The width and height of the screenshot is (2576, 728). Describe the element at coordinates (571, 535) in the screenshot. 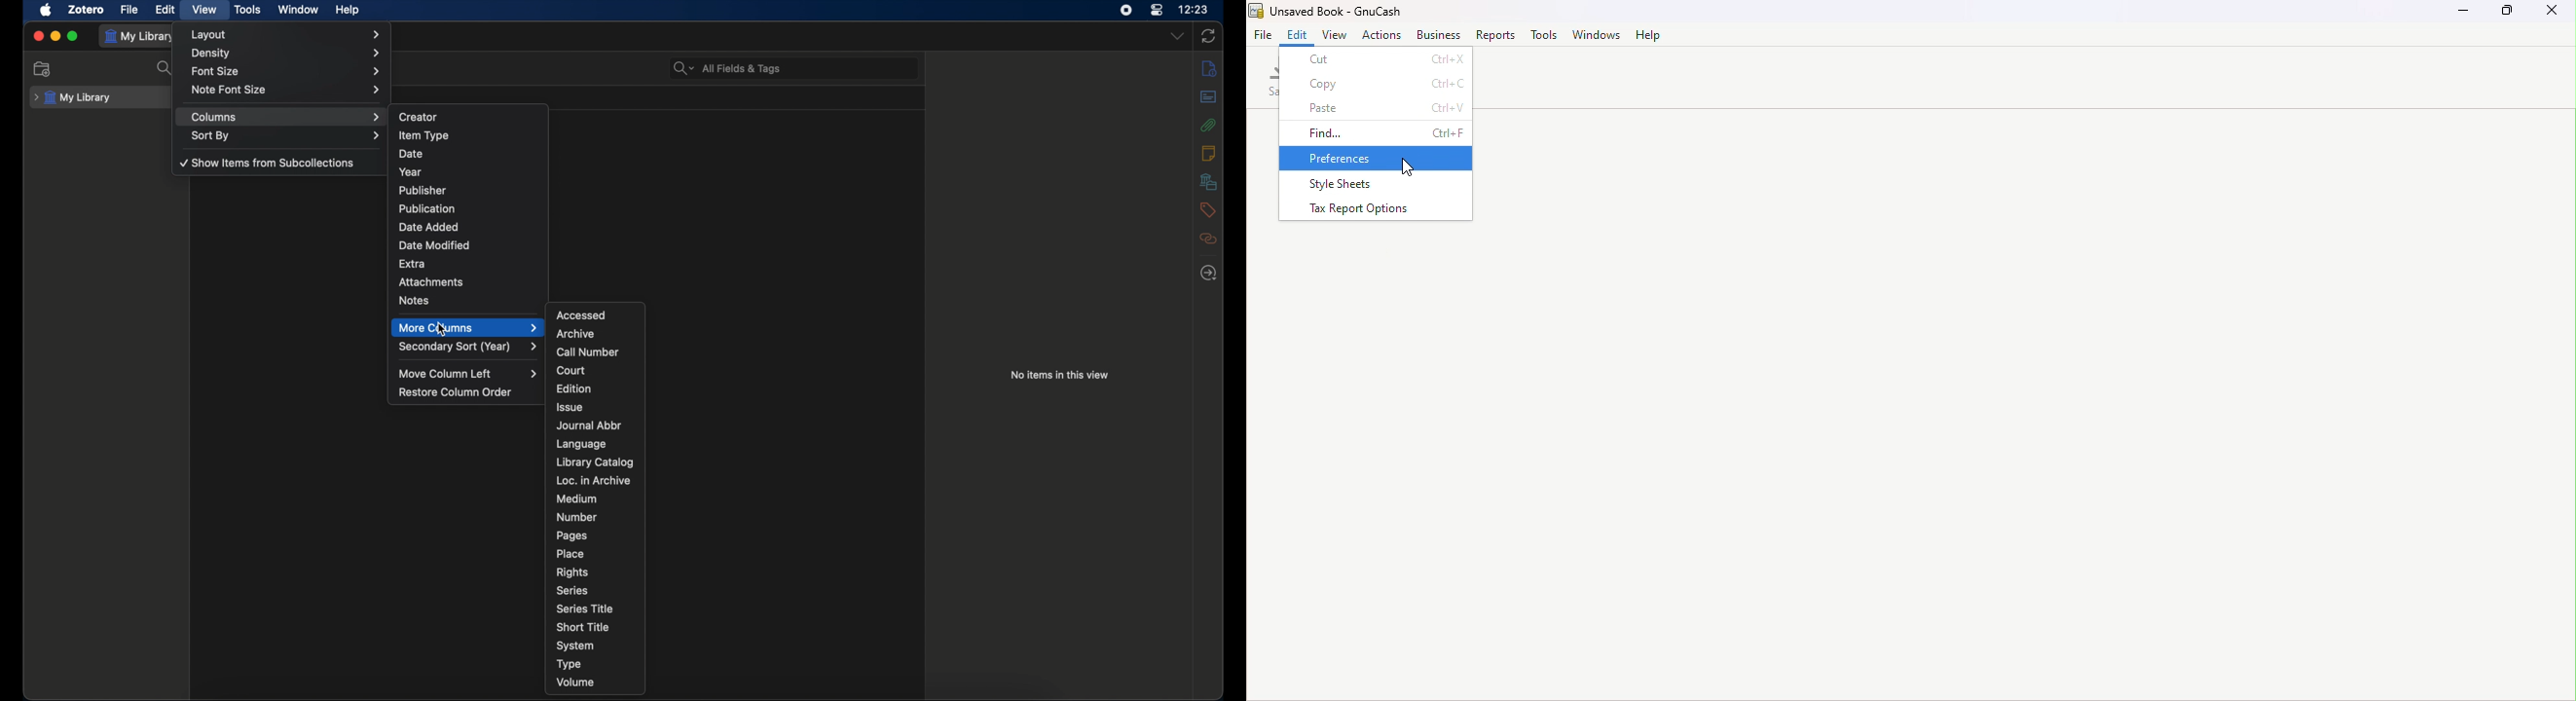

I see `pages` at that location.